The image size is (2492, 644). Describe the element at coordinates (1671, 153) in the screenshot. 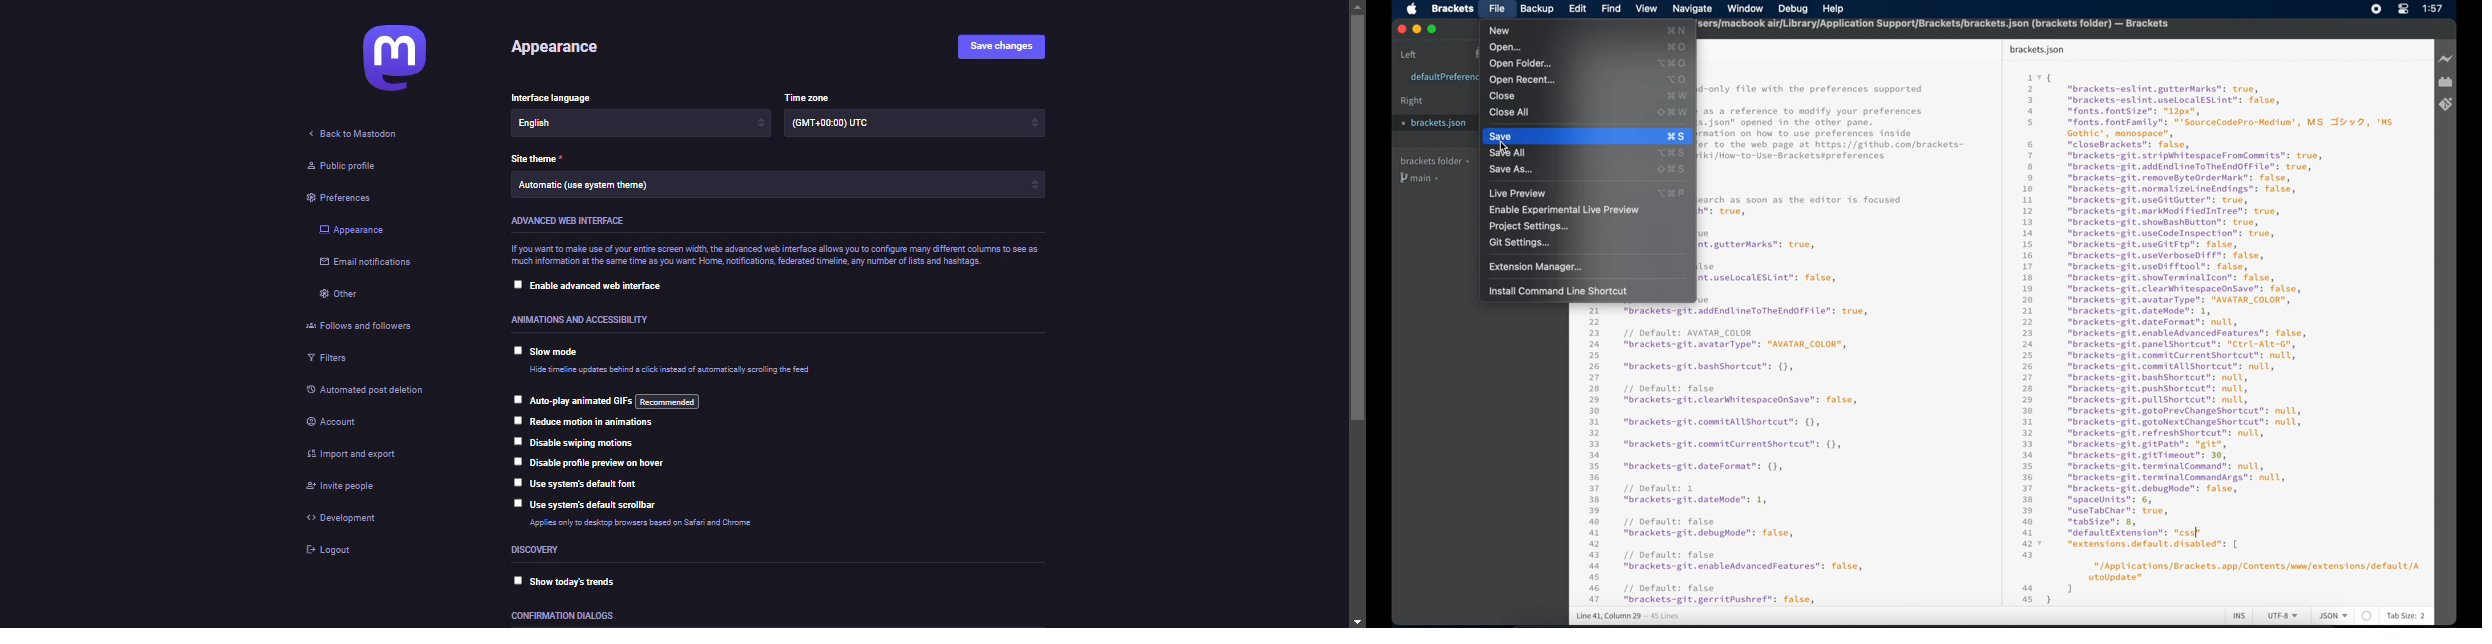

I see `save all shortcut` at that location.